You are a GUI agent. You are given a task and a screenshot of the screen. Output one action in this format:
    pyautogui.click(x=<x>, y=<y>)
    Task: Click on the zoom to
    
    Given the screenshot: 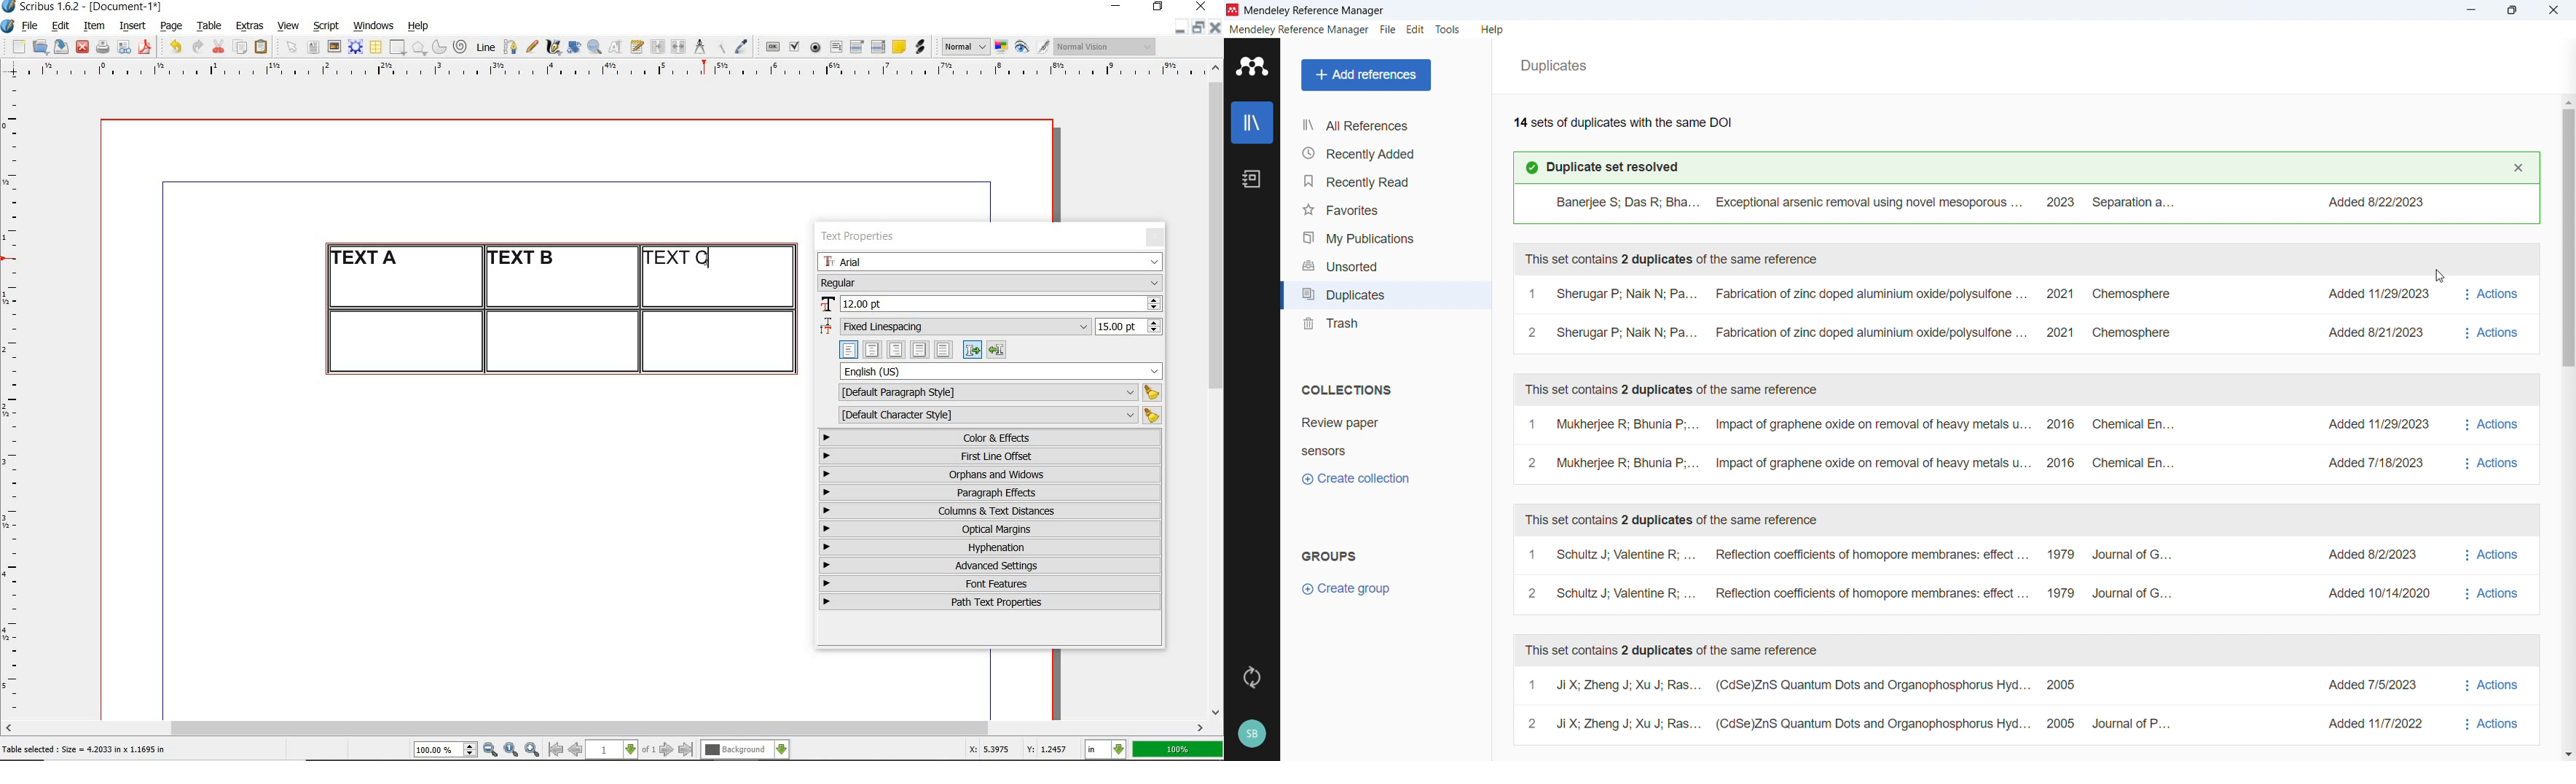 What is the action you would take?
    pyautogui.click(x=511, y=750)
    